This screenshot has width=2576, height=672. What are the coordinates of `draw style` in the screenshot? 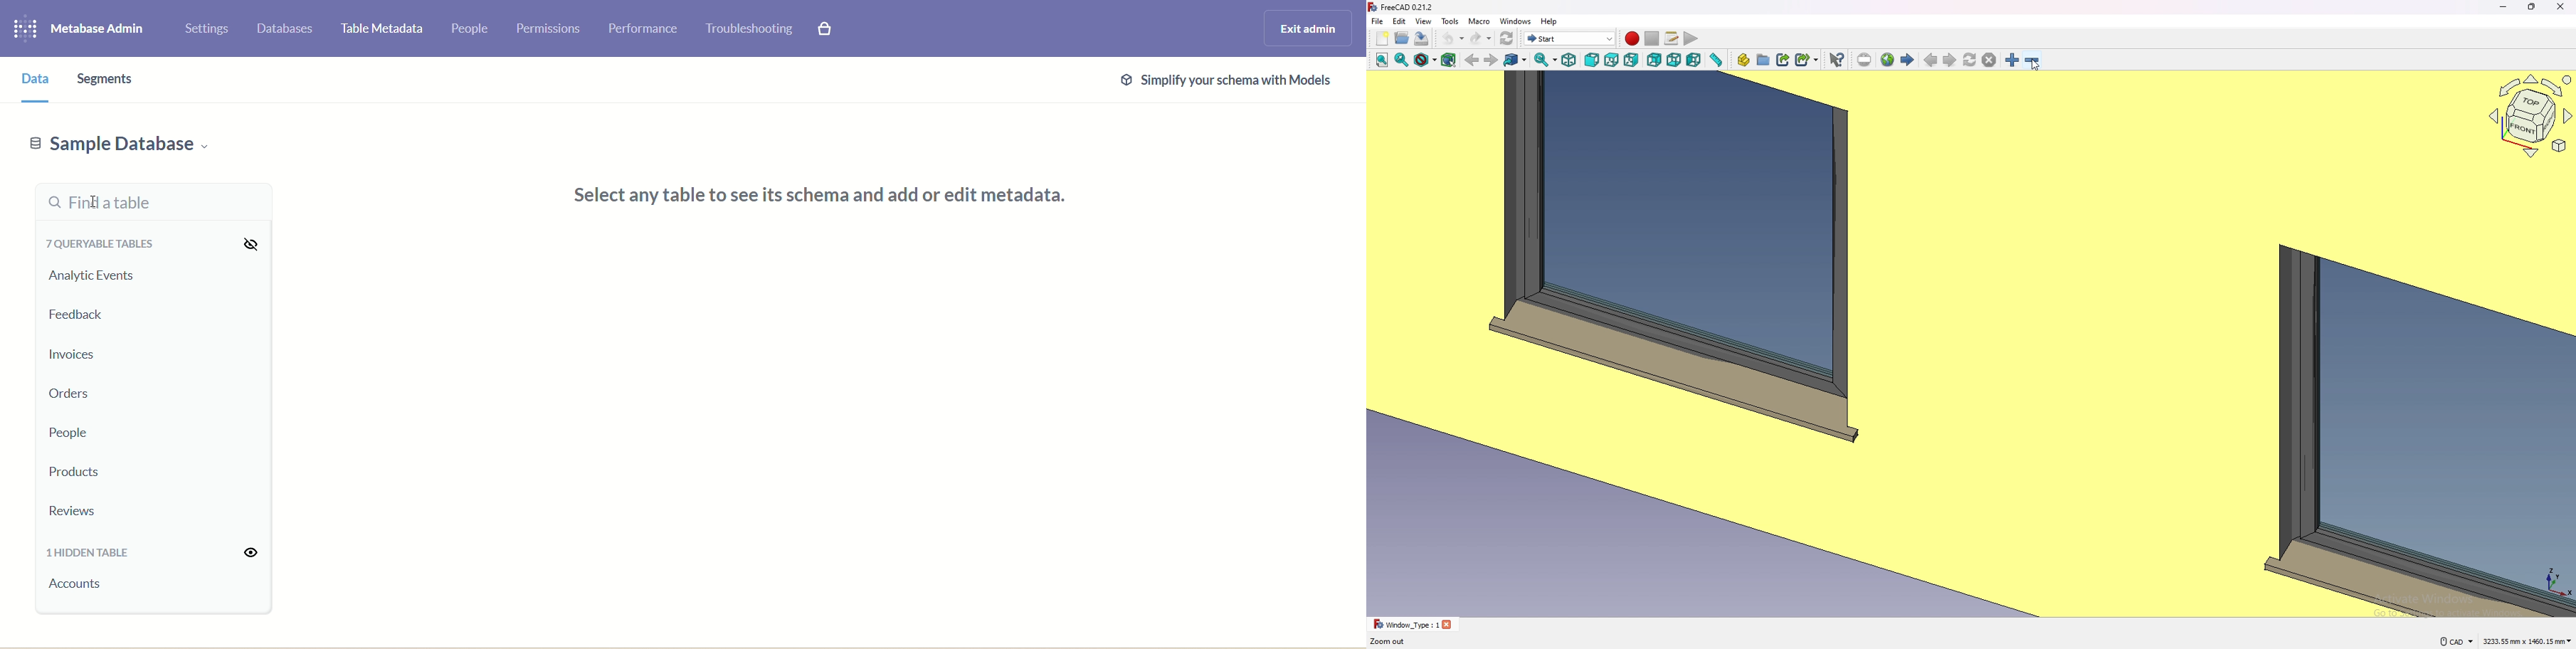 It's located at (1426, 60).